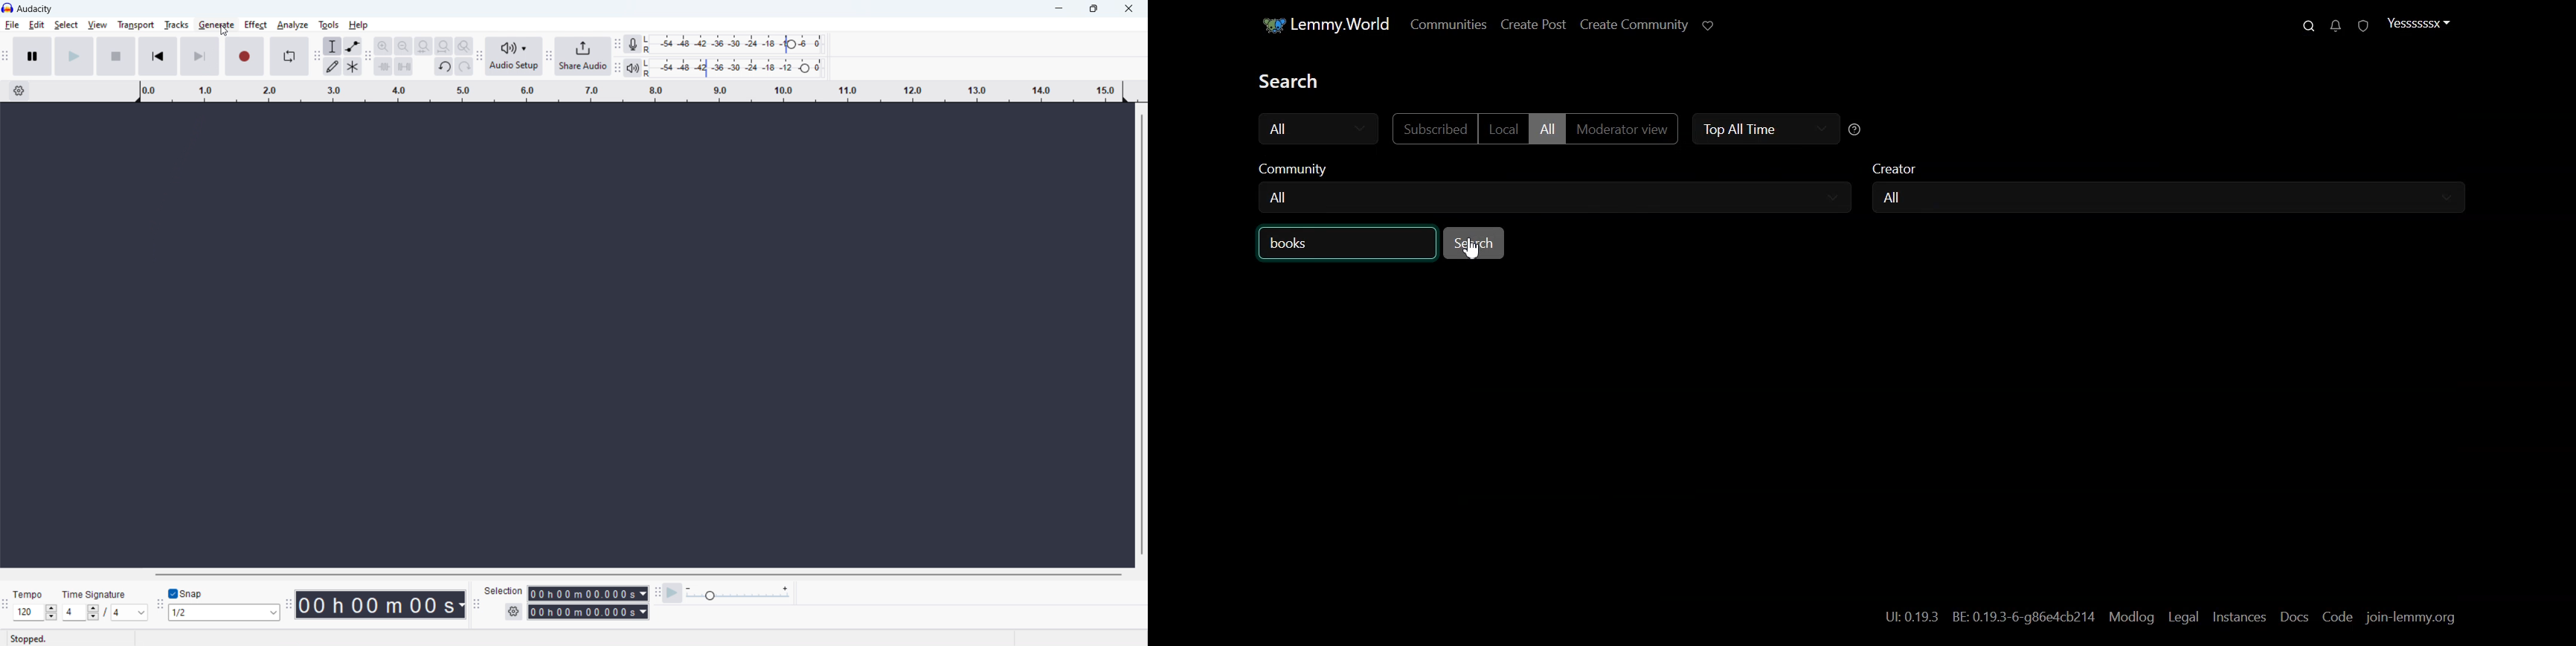 This screenshot has height=672, width=2576. Describe the element at coordinates (738, 68) in the screenshot. I see `playback meter` at that location.